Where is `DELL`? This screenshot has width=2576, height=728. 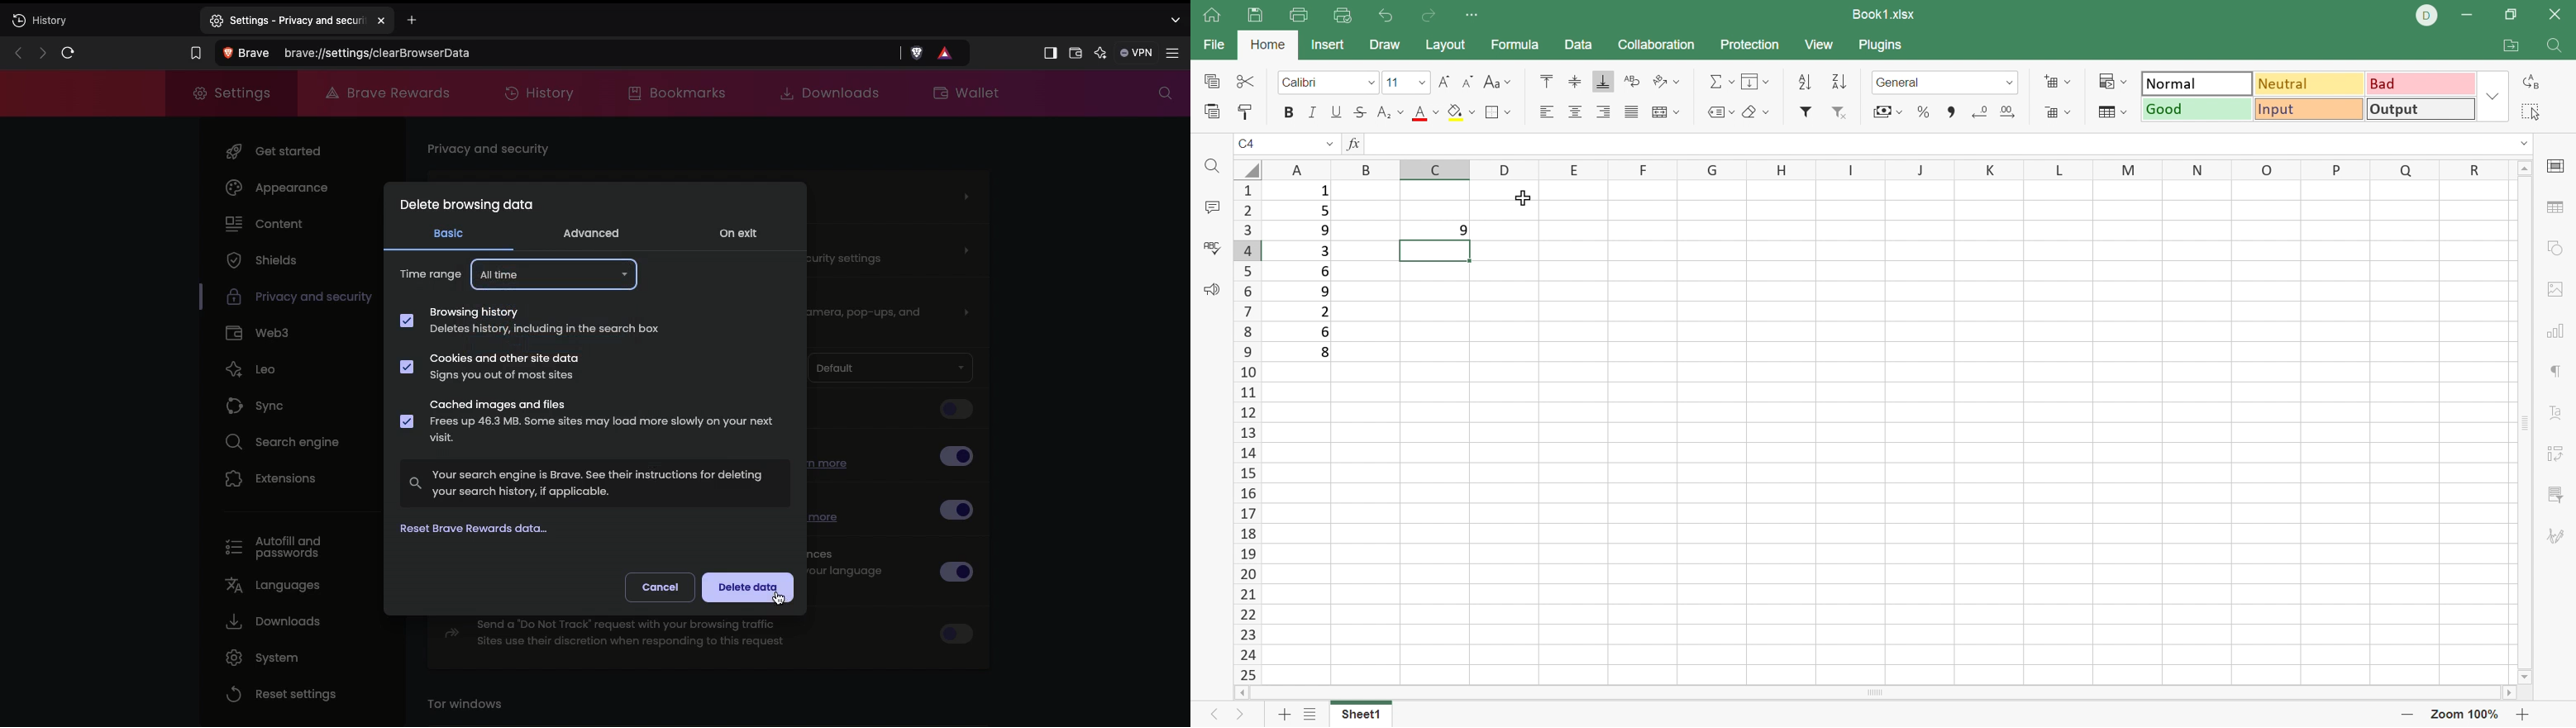
DELL is located at coordinates (2427, 15).